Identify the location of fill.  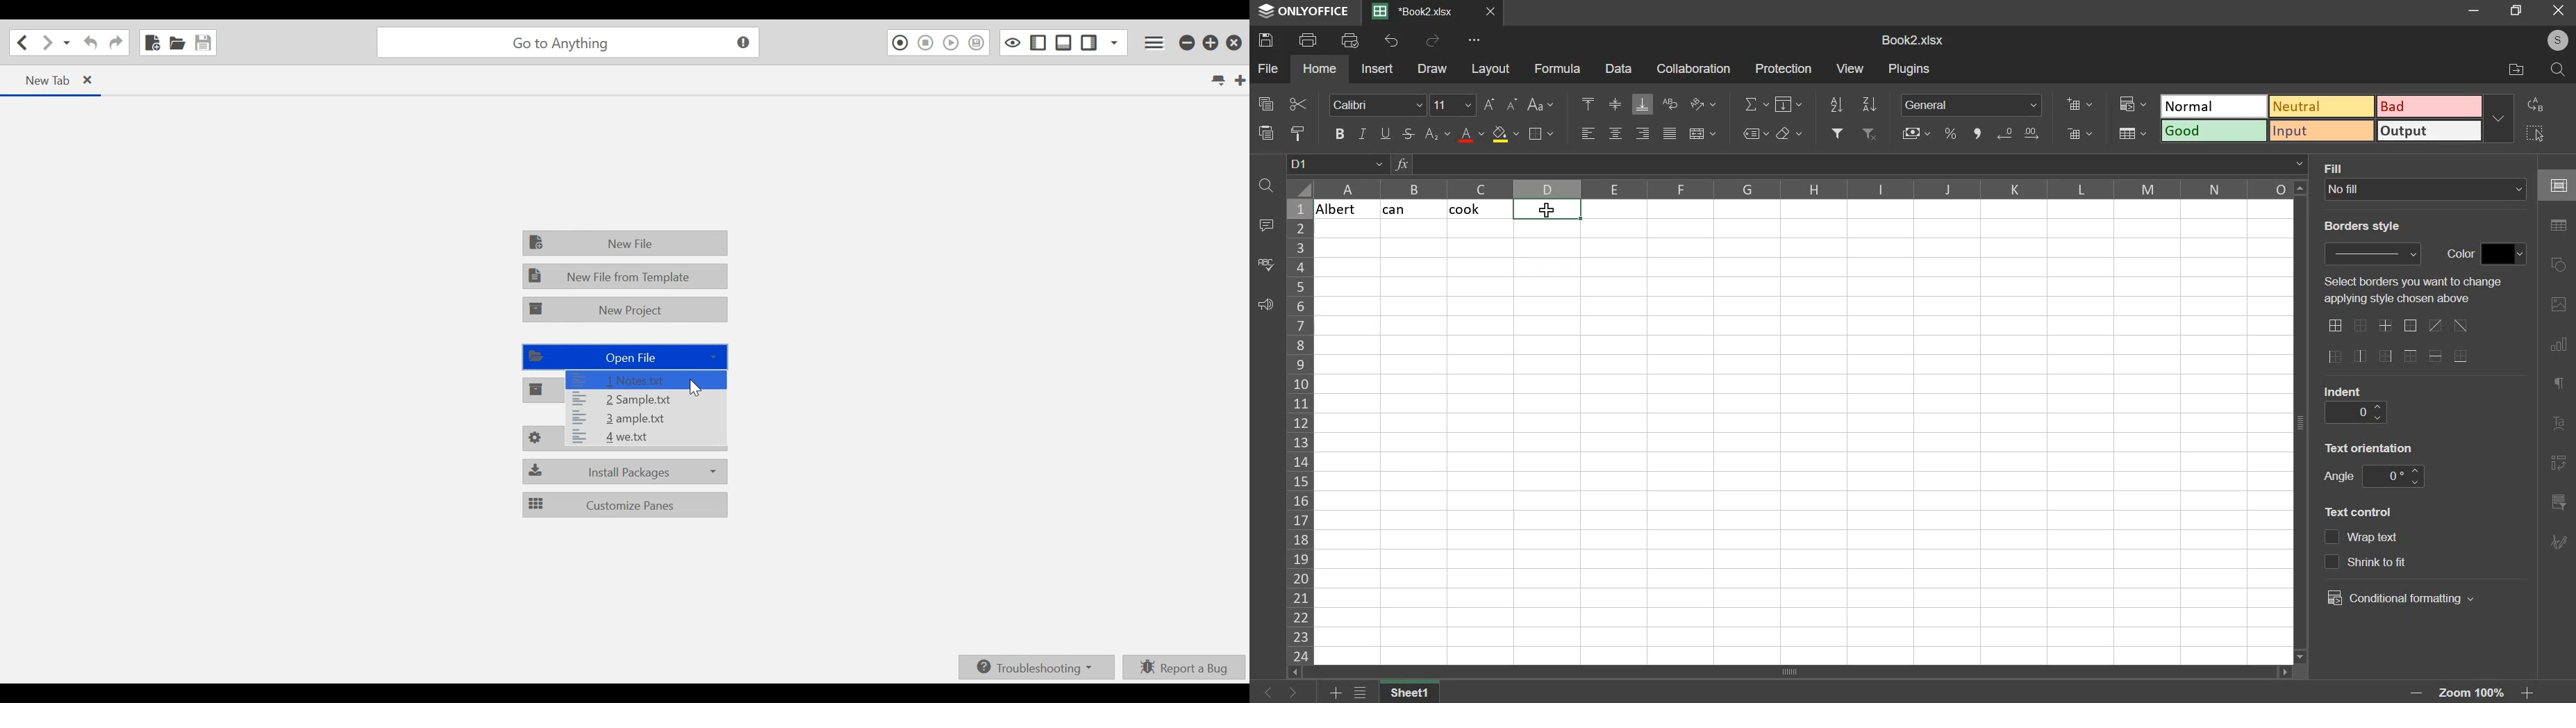
(1790, 104).